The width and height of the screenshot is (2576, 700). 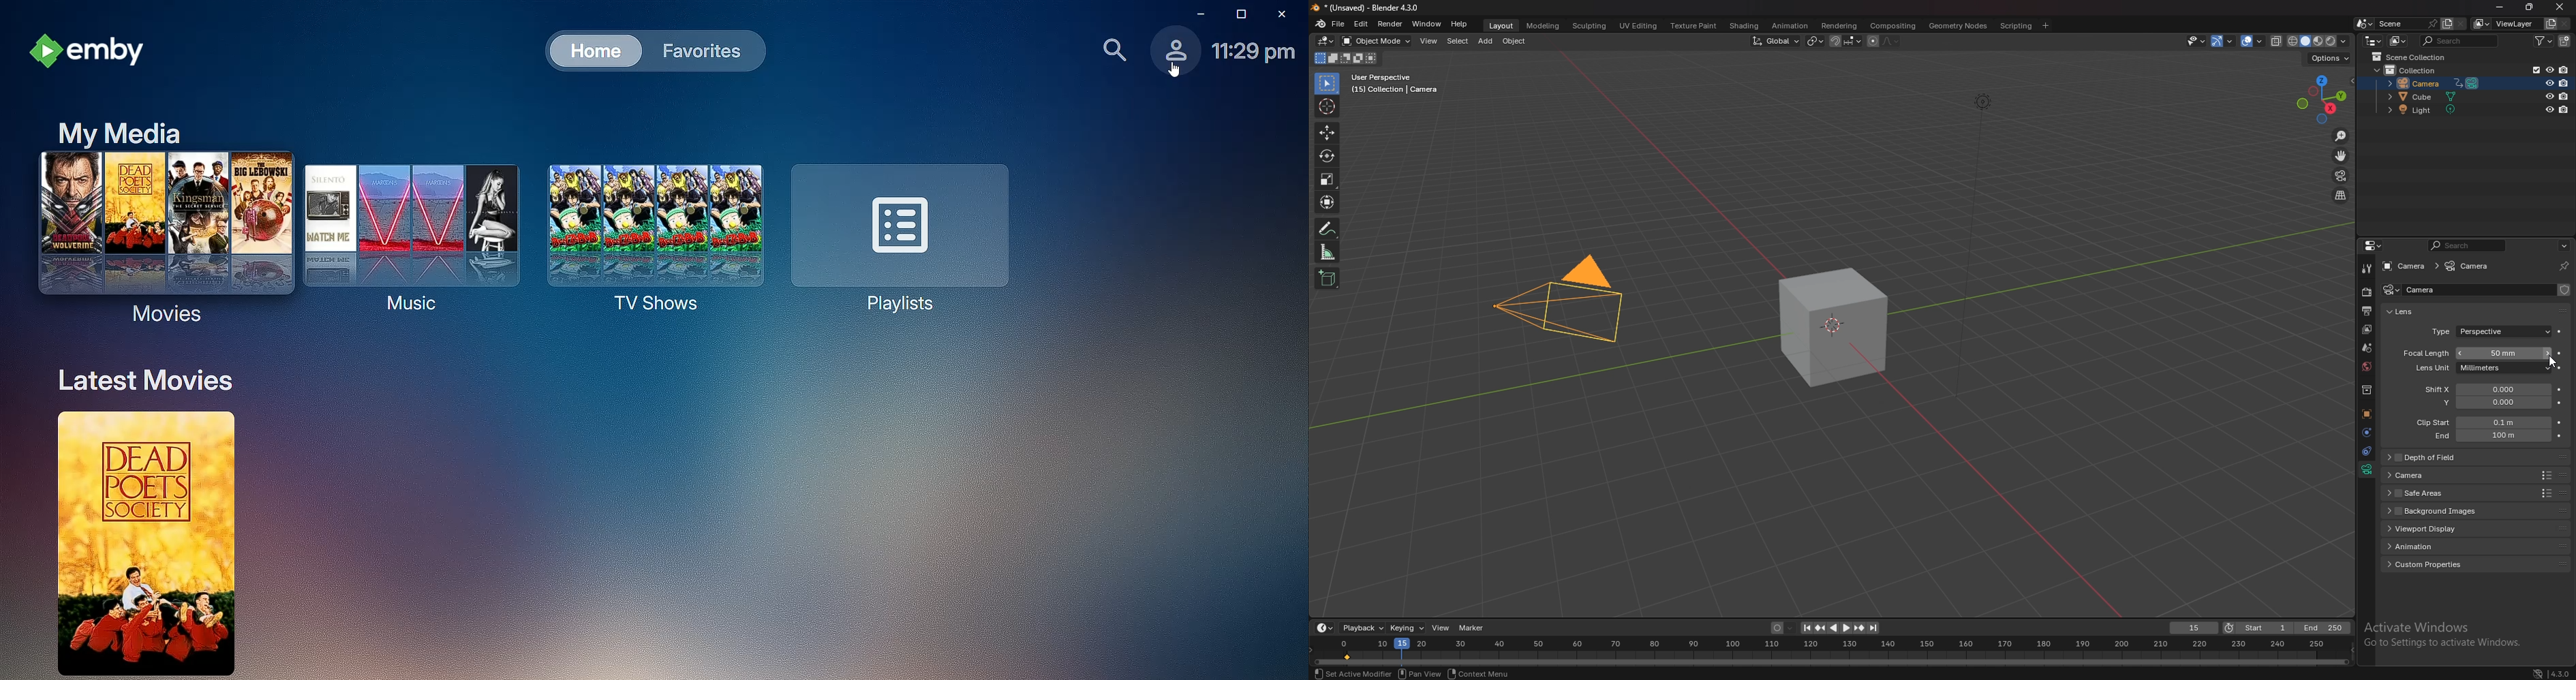 I want to click on Latest Movies, so click(x=153, y=380).